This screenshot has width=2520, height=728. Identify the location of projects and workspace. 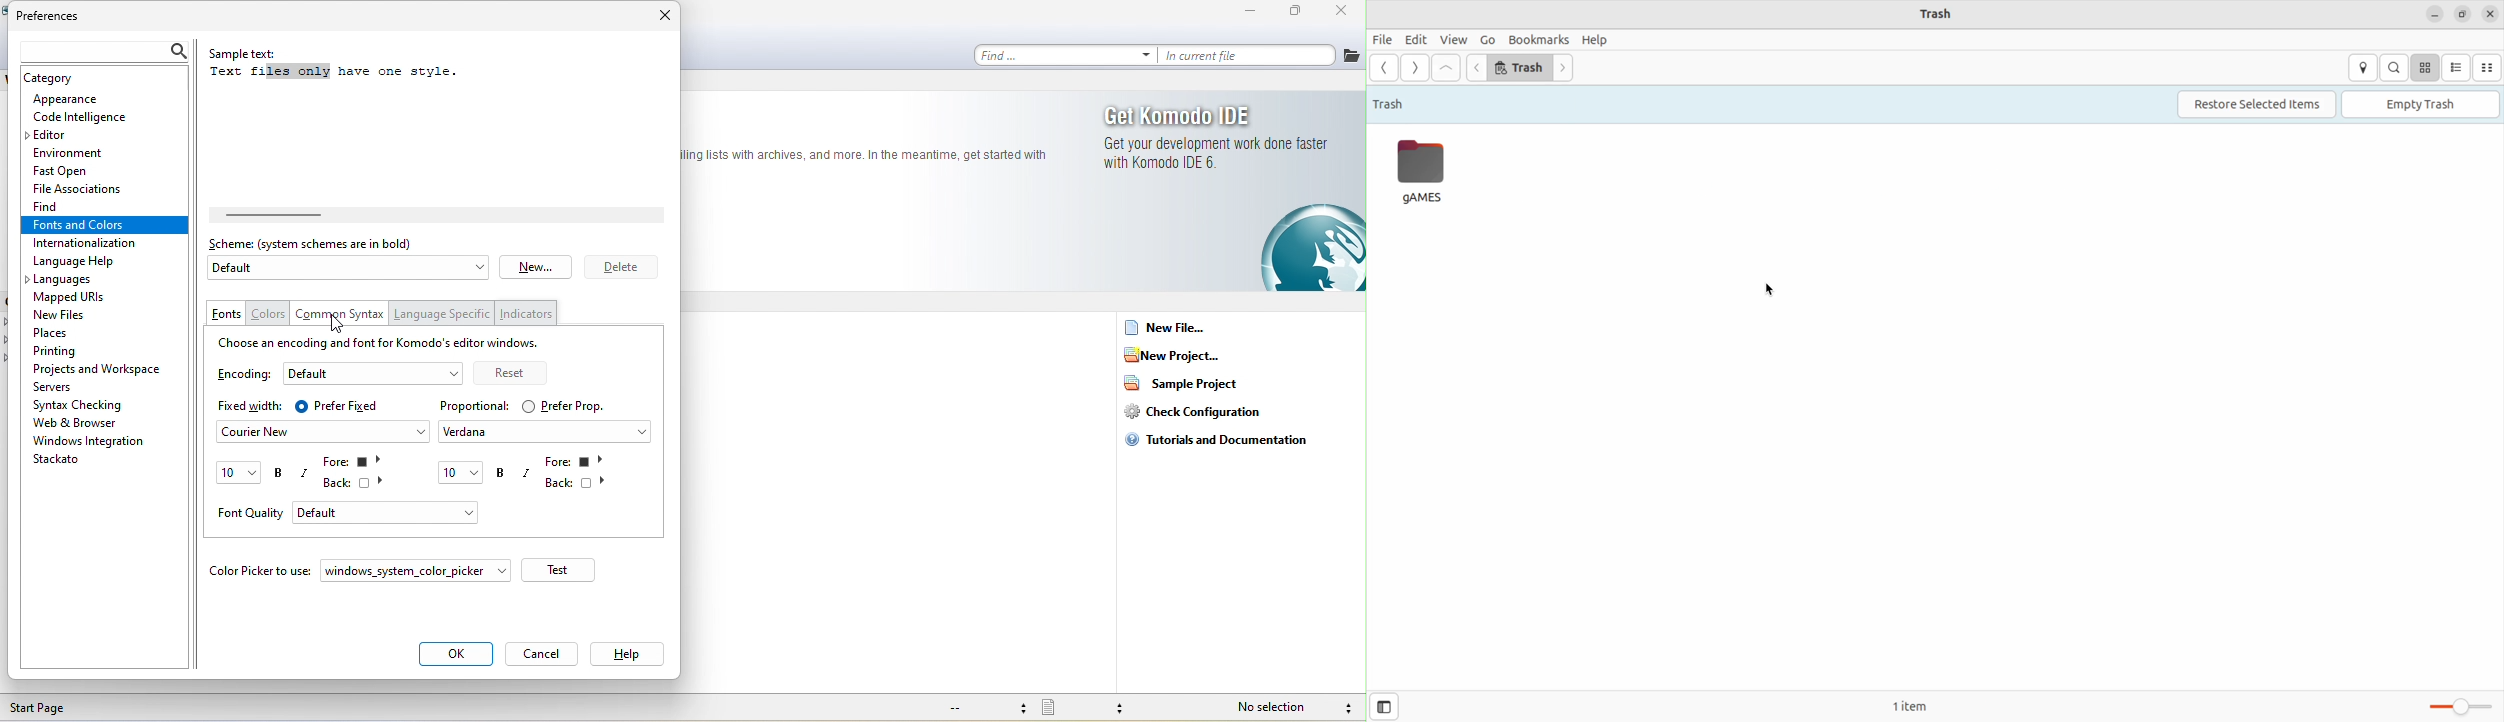
(101, 369).